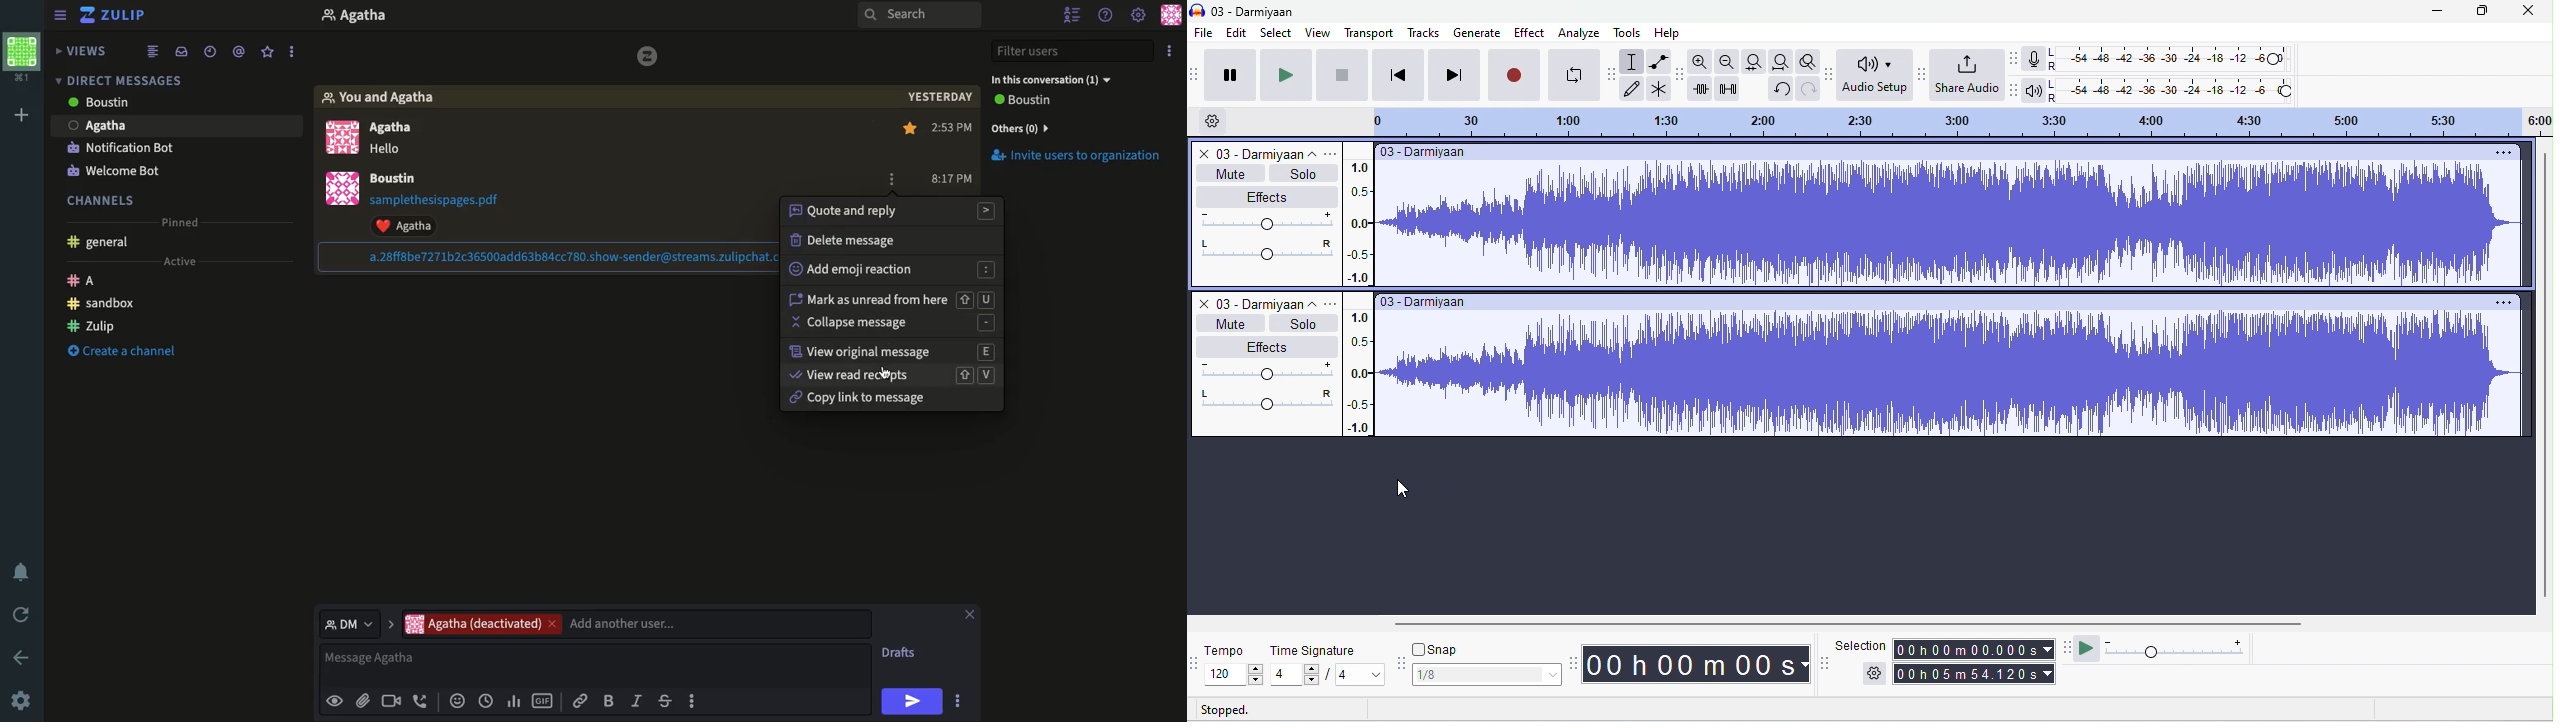  Describe the element at coordinates (293, 48) in the screenshot. I see `options` at that location.